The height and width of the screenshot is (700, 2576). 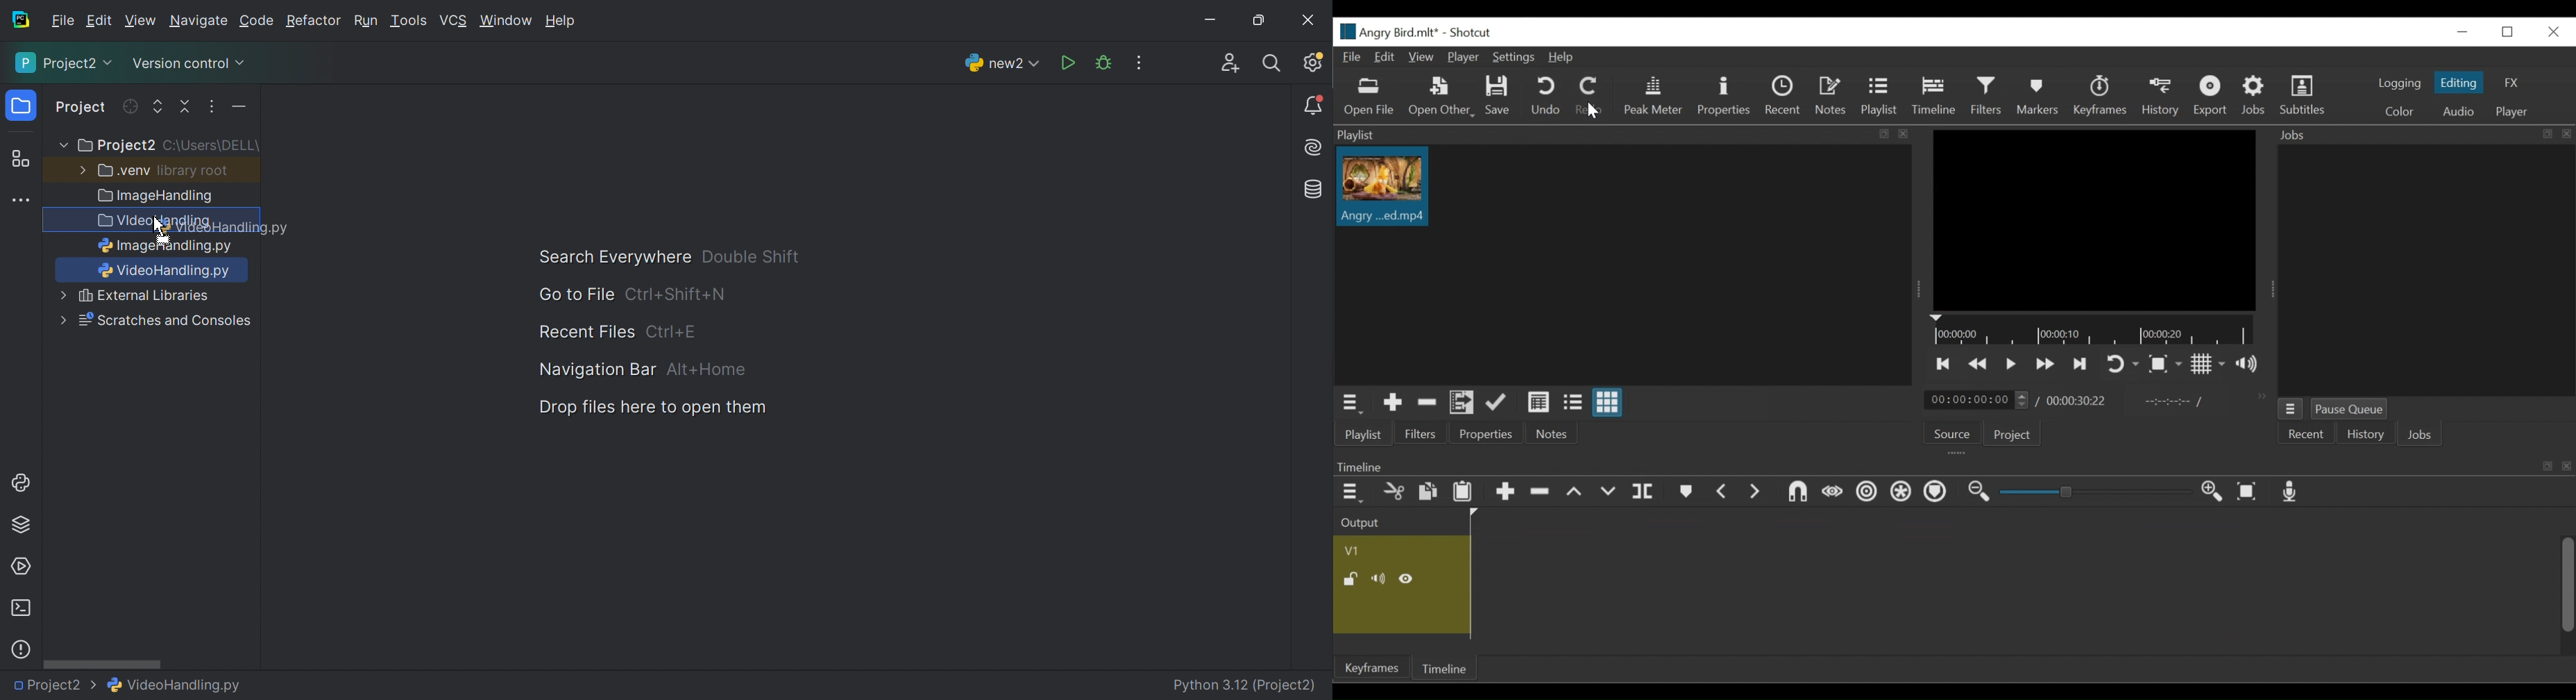 What do you see at coordinates (23, 106) in the screenshot?
I see `Project icon` at bounding box center [23, 106].